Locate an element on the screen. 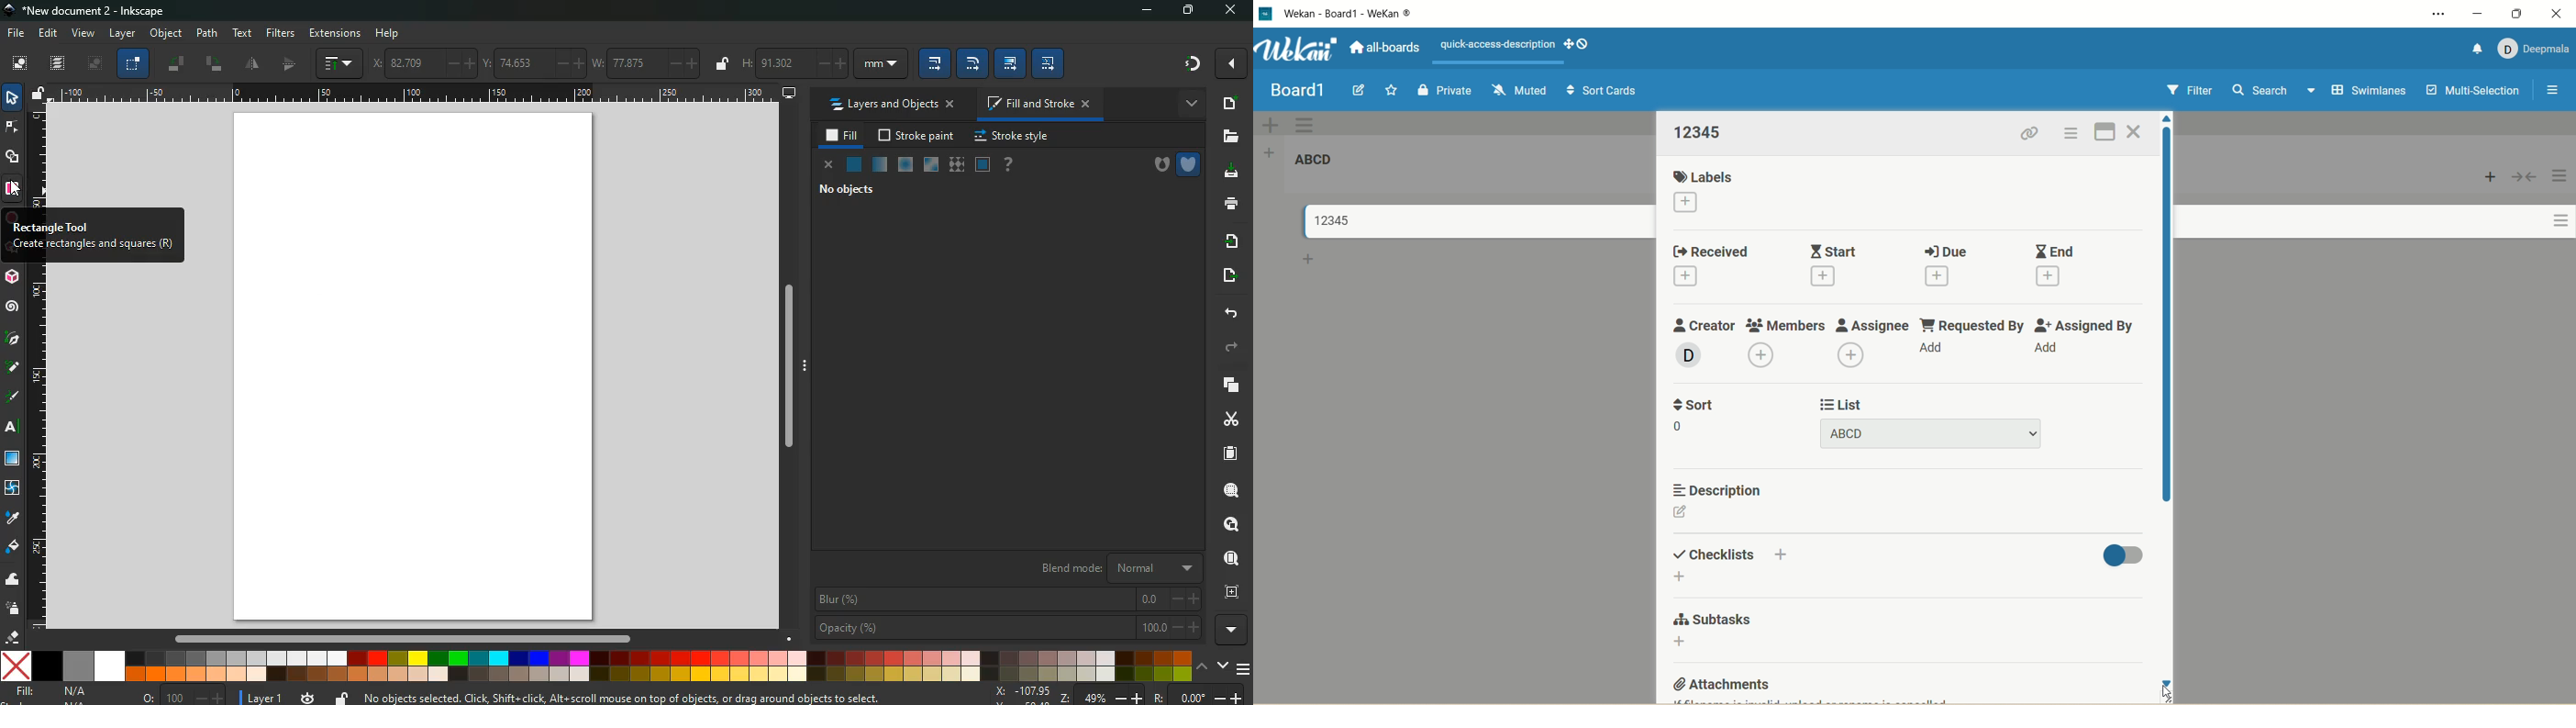  up is located at coordinates (1203, 667).